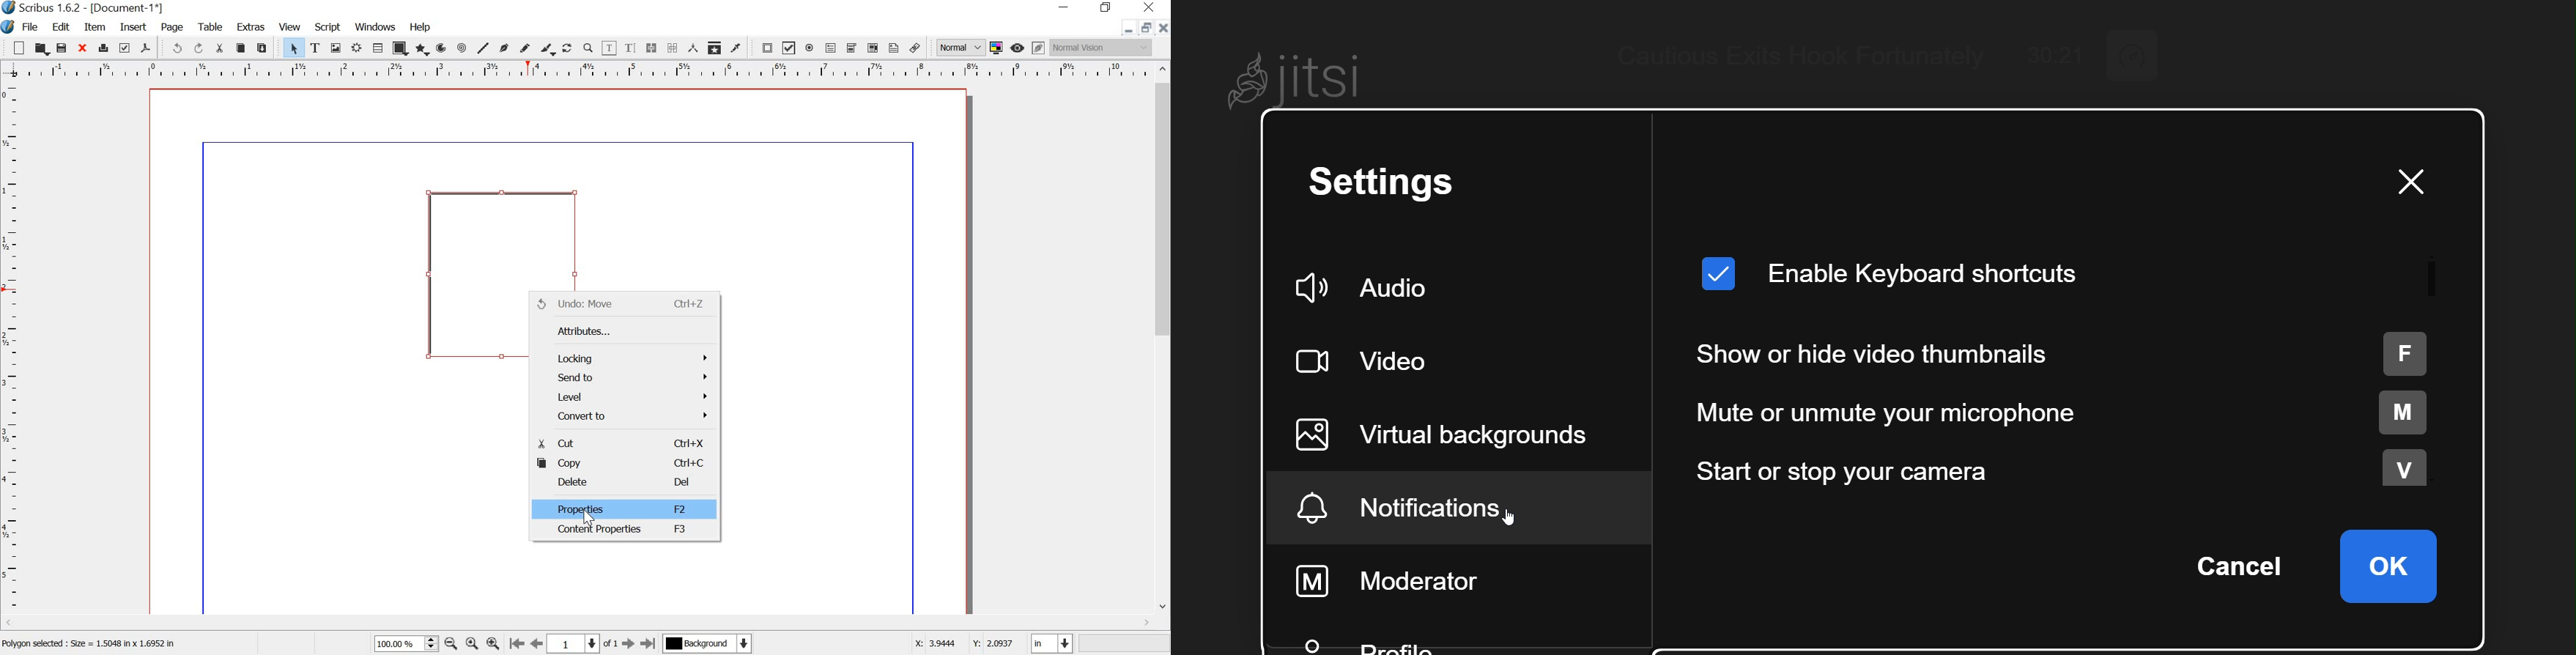  I want to click on select, so click(288, 48).